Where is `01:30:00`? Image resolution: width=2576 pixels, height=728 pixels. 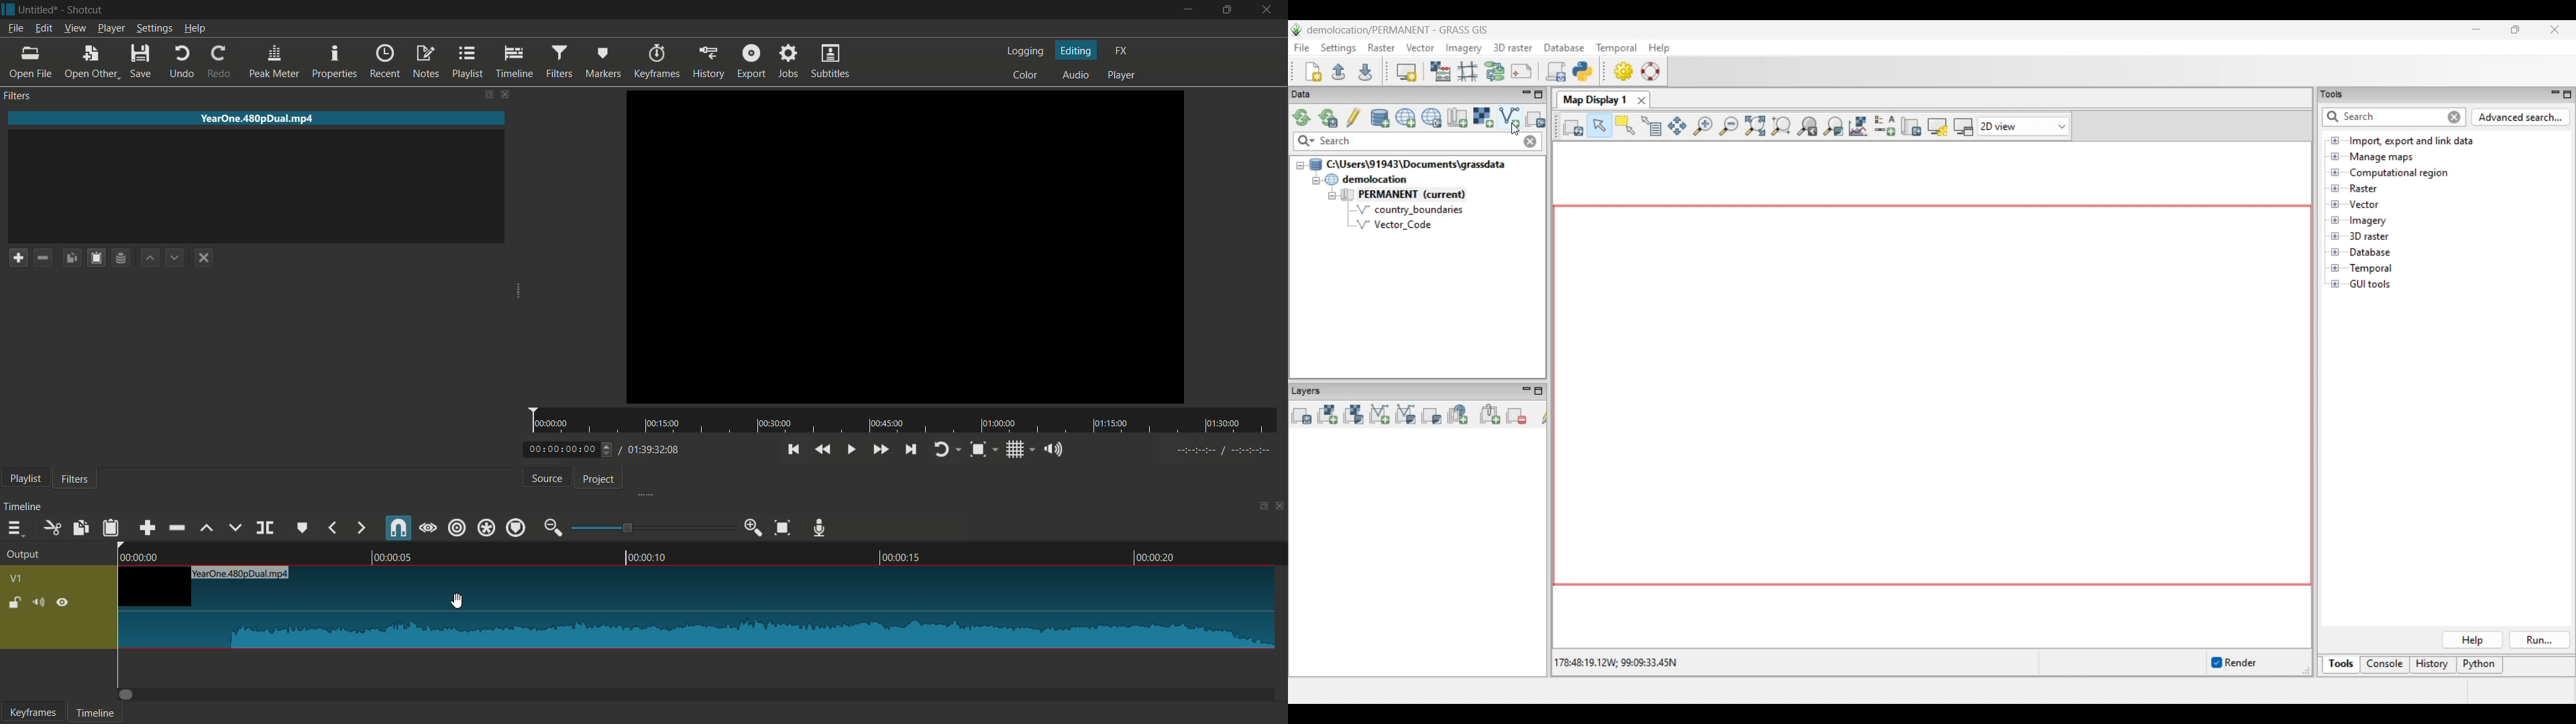 01:30:00 is located at coordinates (1223, 424).